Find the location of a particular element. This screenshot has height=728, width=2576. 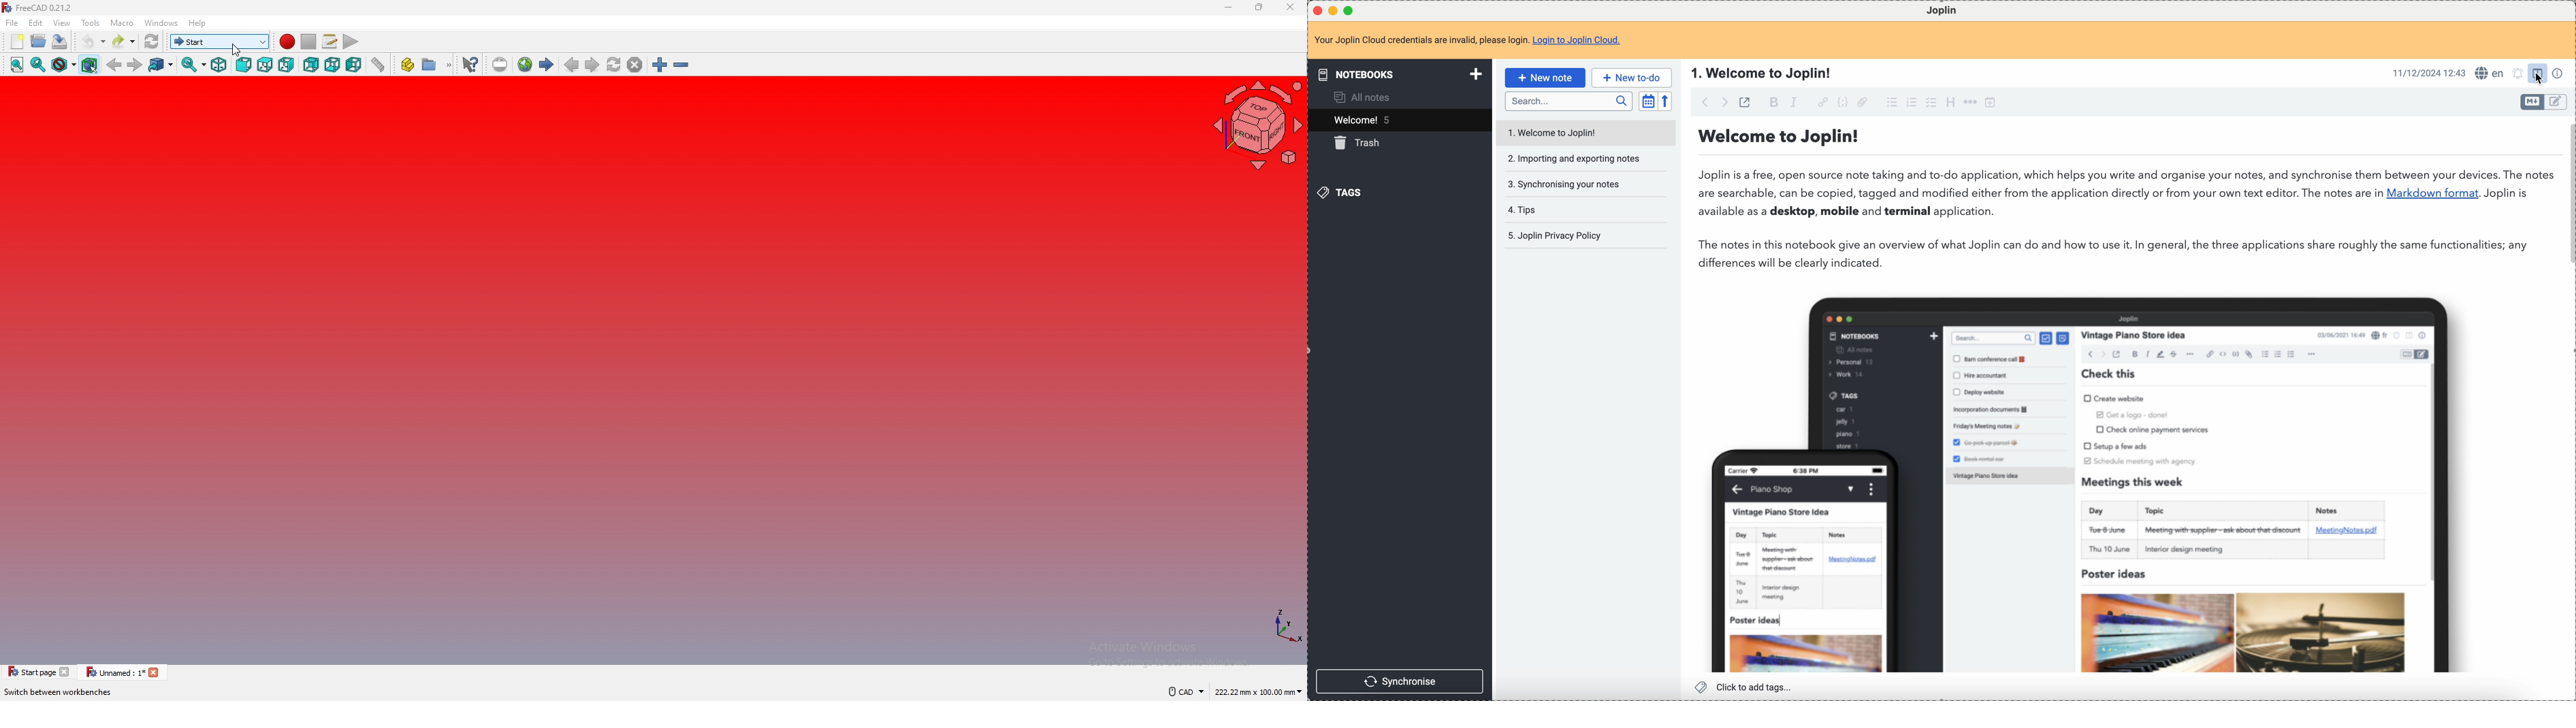

measure distance is located at coordinates (379, 65).